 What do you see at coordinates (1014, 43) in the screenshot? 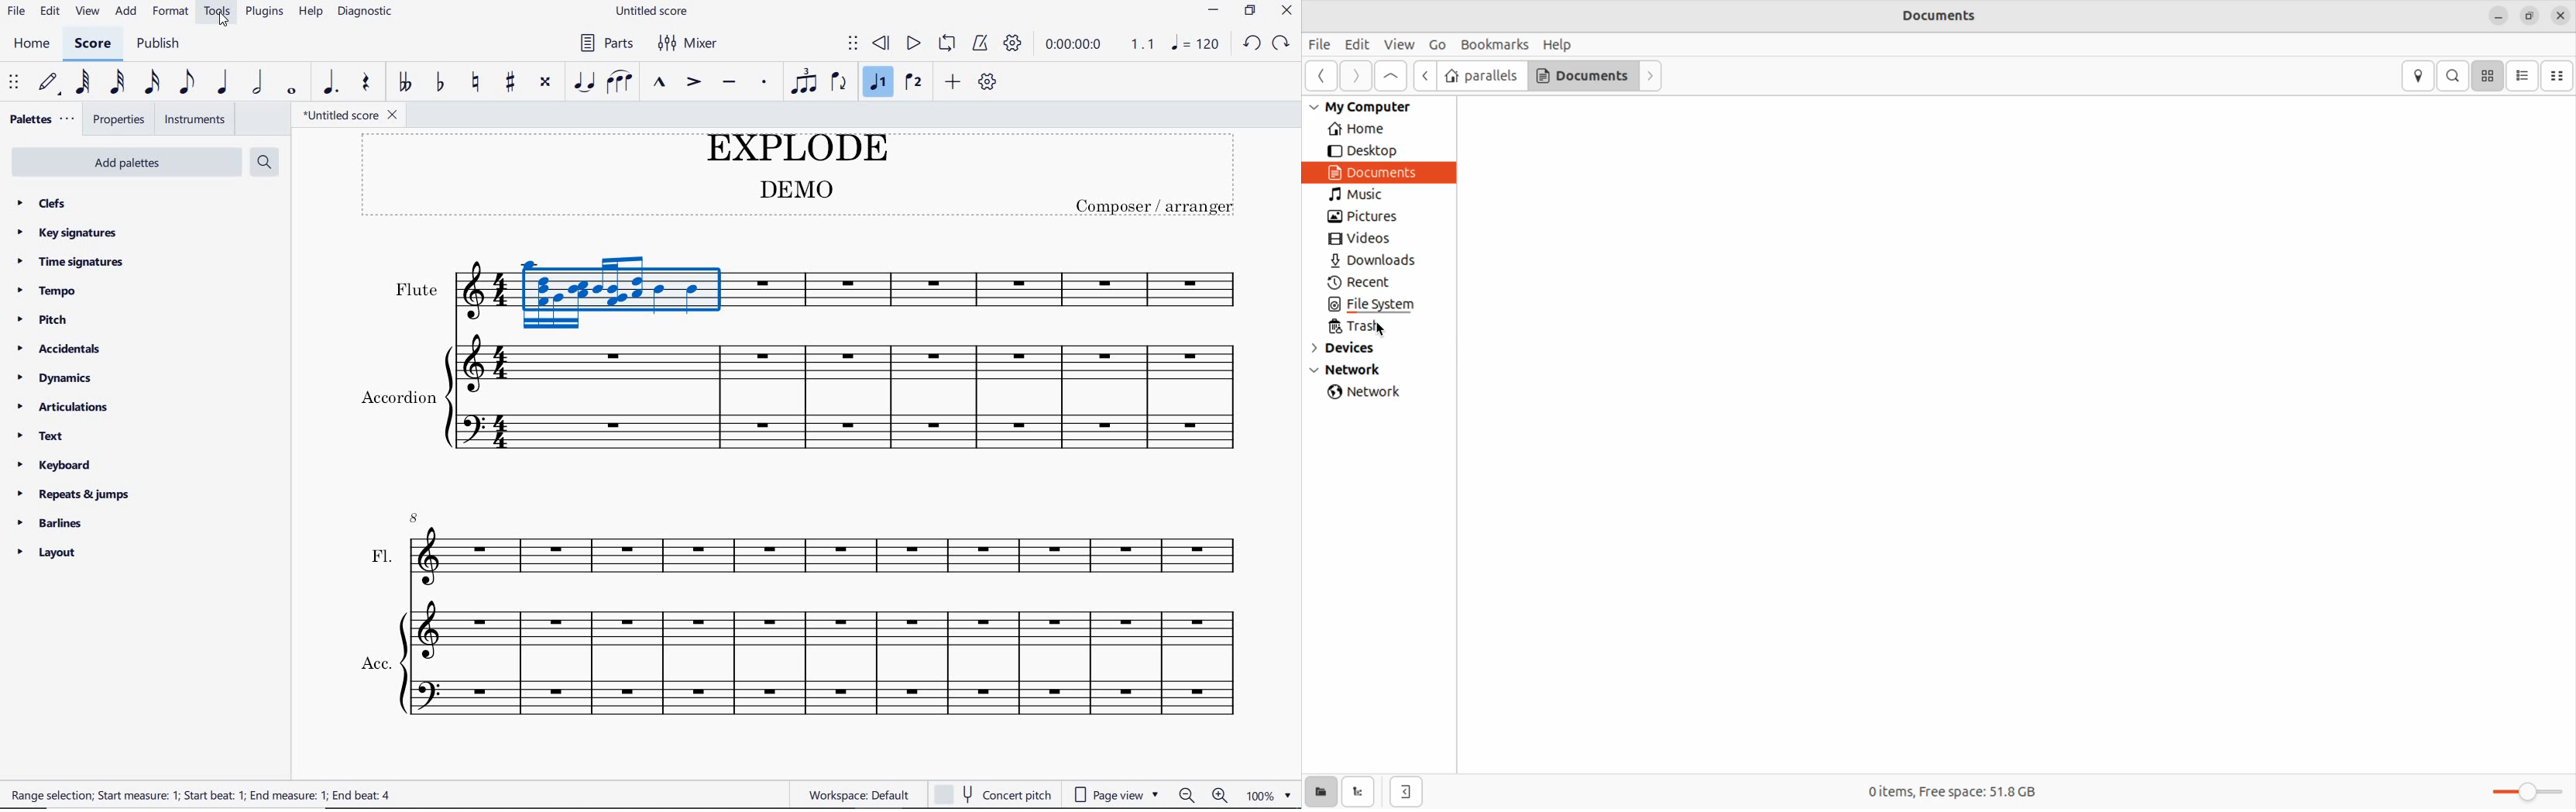
I see `playback settings` at bounding box center [1014, 43].